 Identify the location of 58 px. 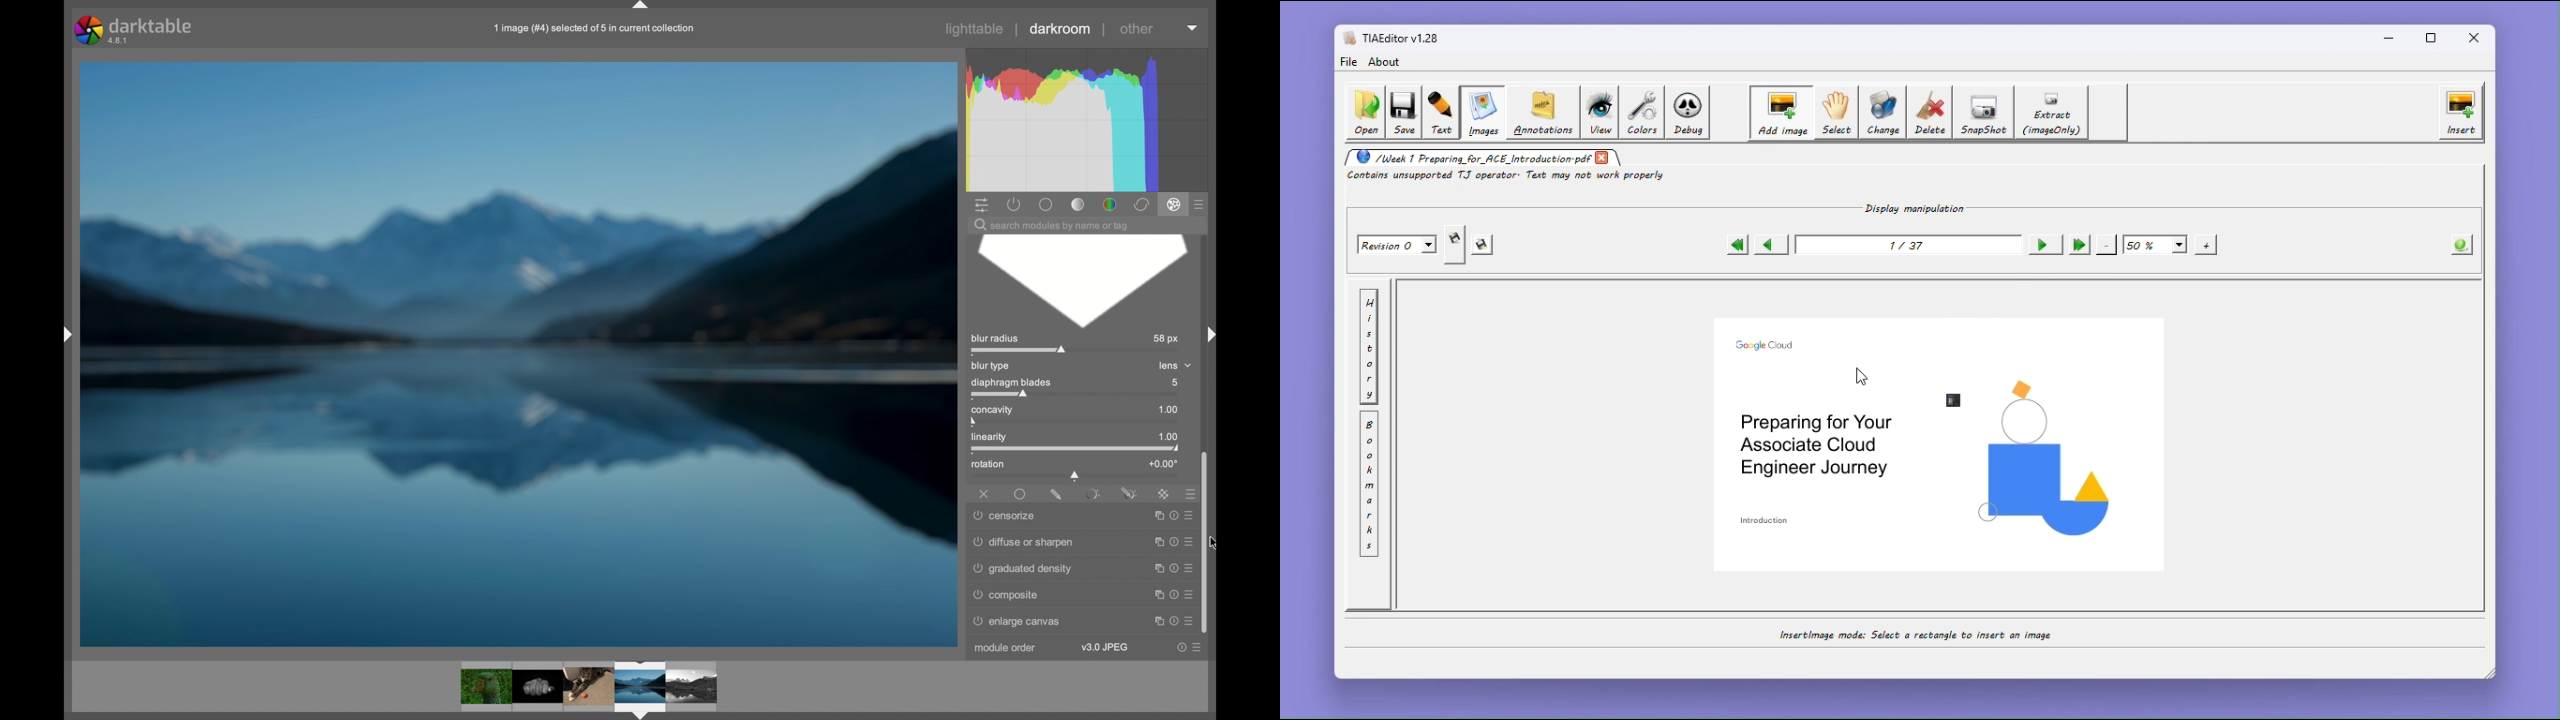
(1167, 339).